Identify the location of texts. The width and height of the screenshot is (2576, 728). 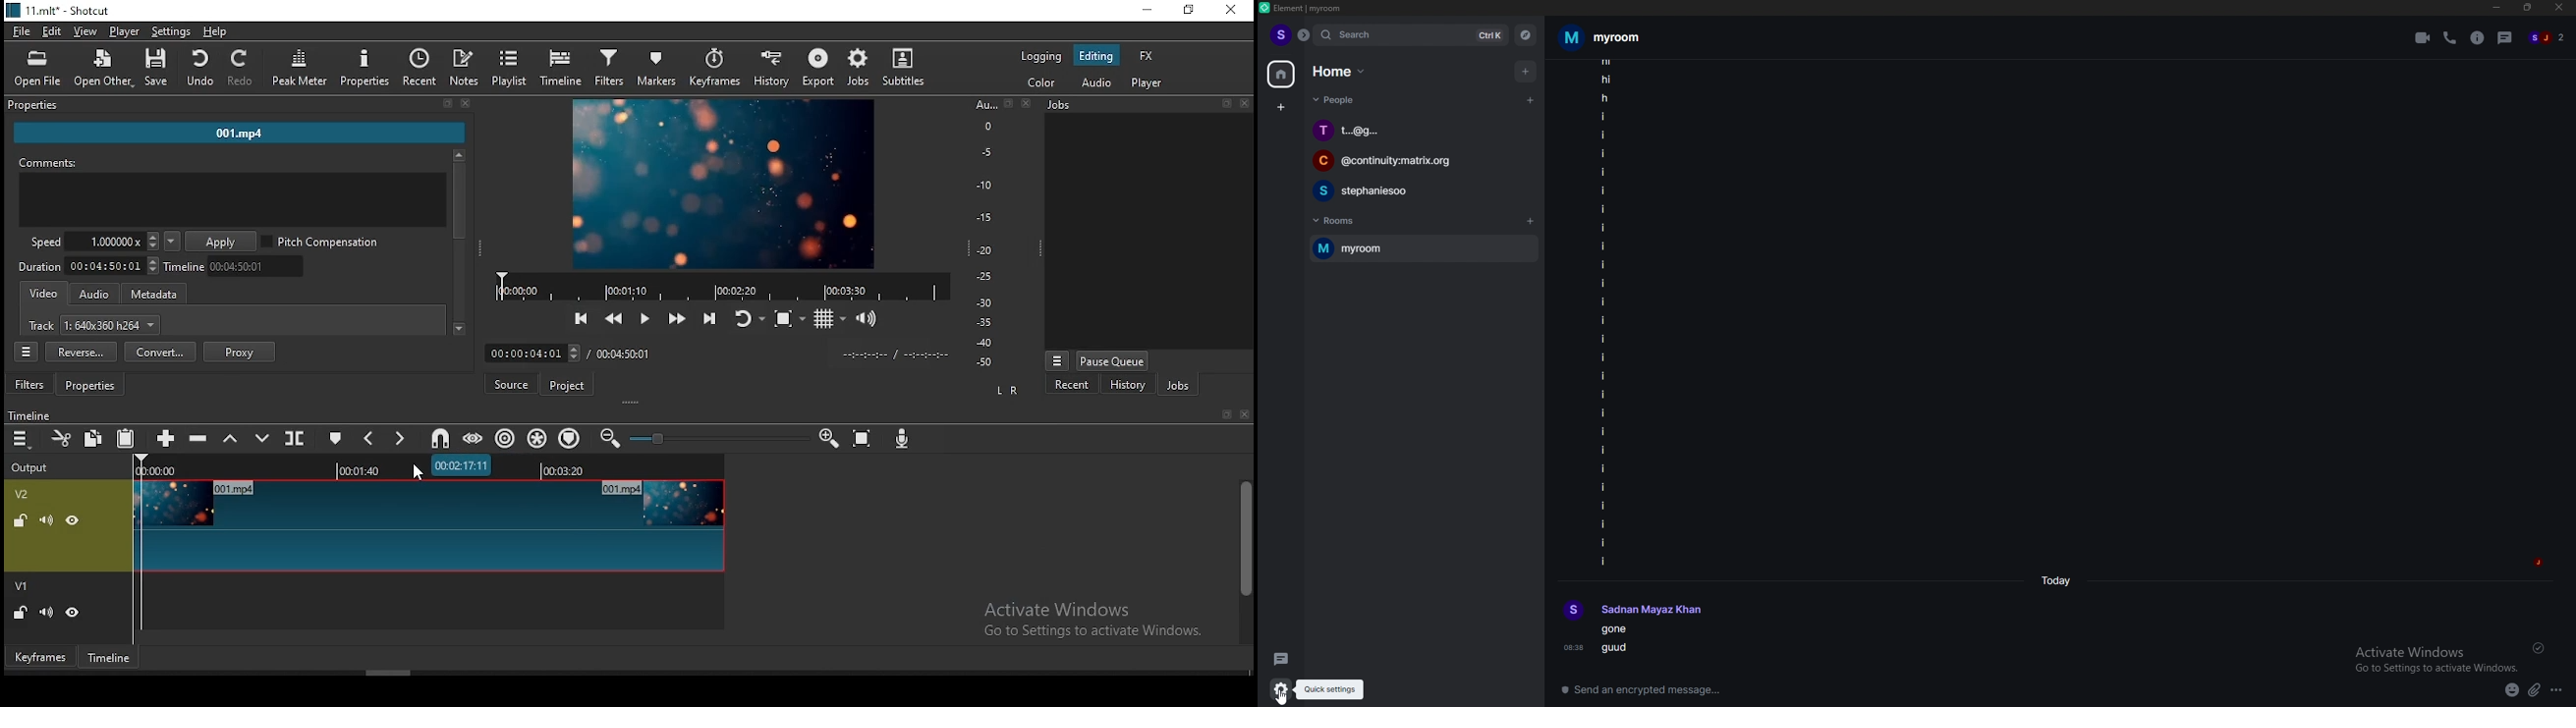
(1604, 312).